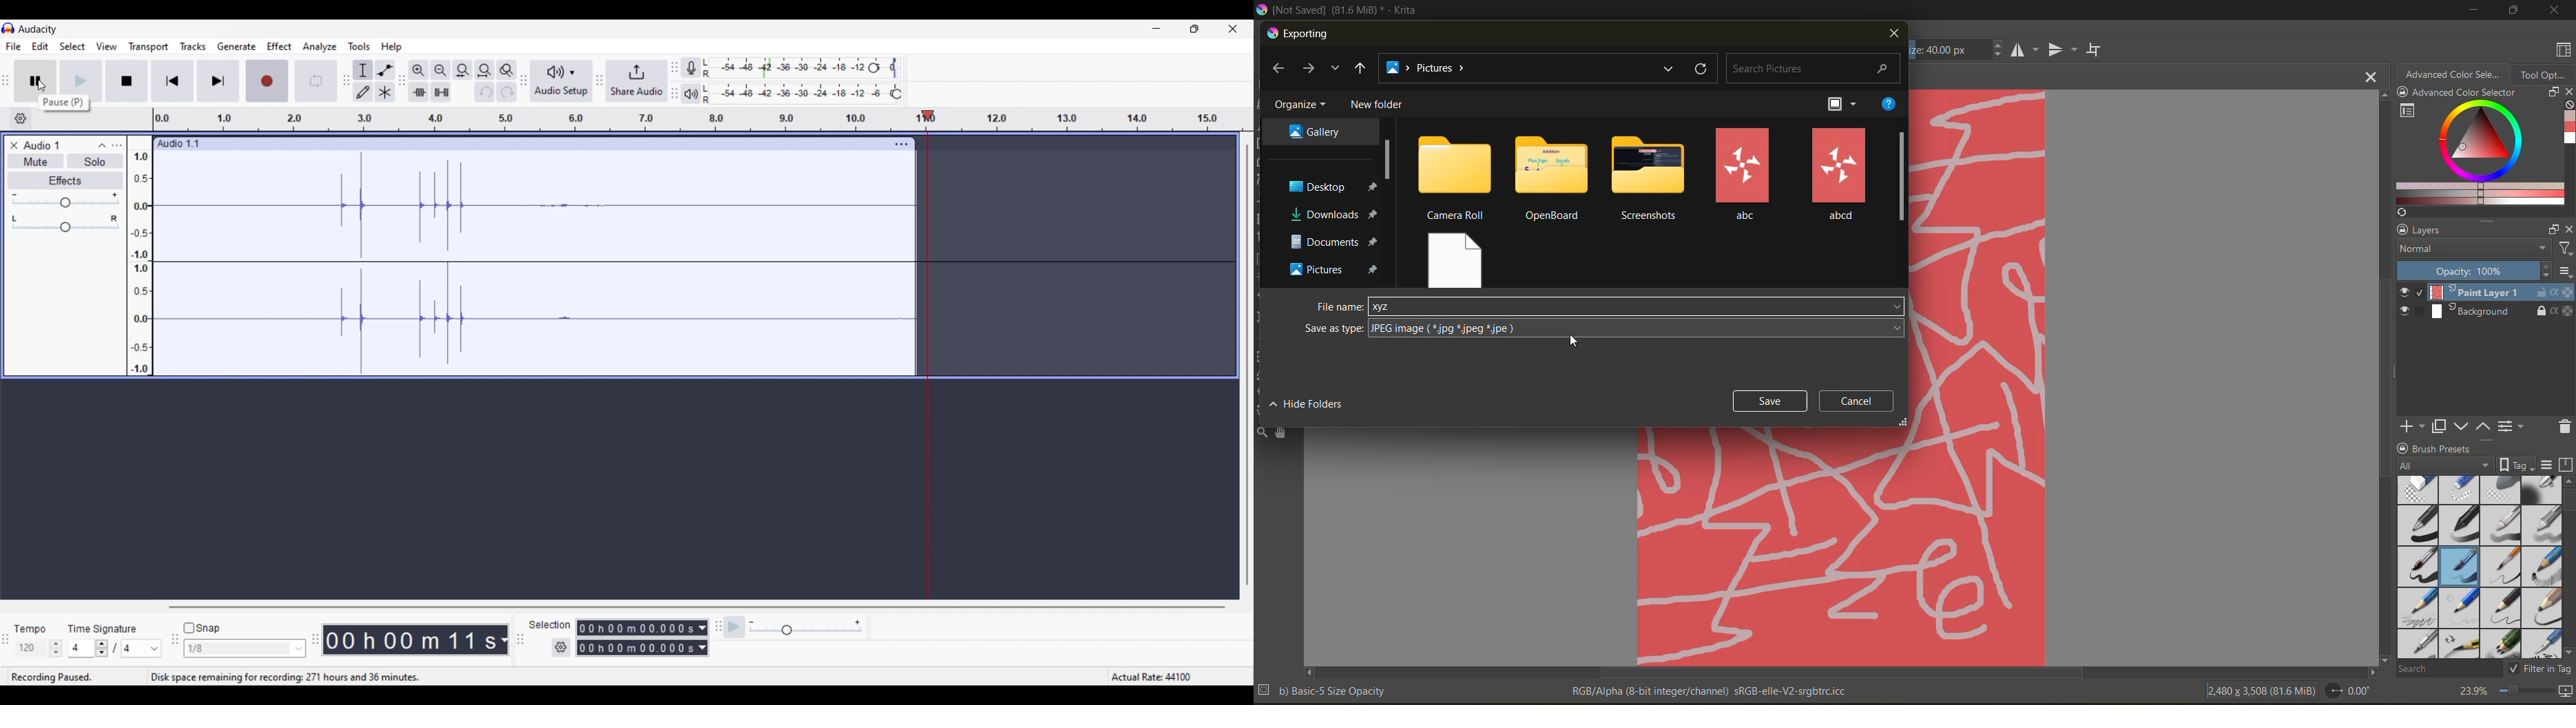 The image size is (2576, 728). What do you see at coordinates (806, 92) in the screenshot?
I see `Playback level` at bounding box center [806, 92].